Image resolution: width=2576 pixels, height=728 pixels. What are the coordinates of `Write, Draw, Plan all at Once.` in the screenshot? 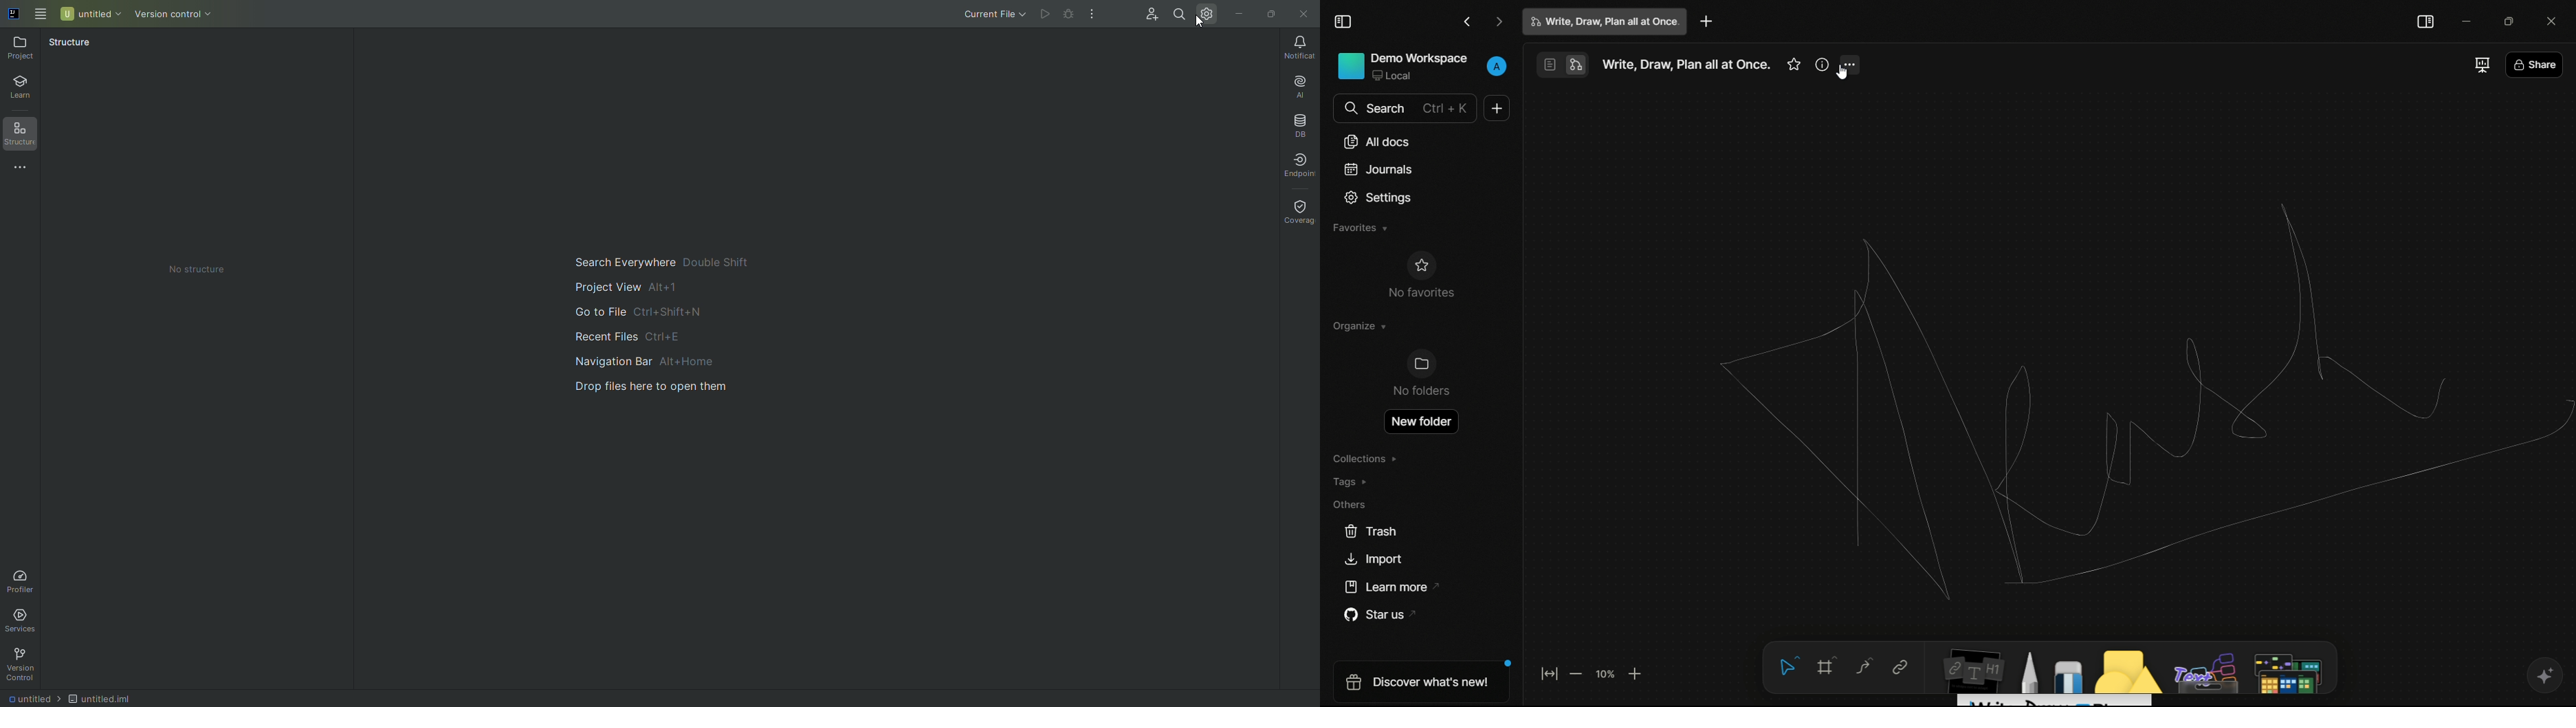 It's located at (1685, 63).